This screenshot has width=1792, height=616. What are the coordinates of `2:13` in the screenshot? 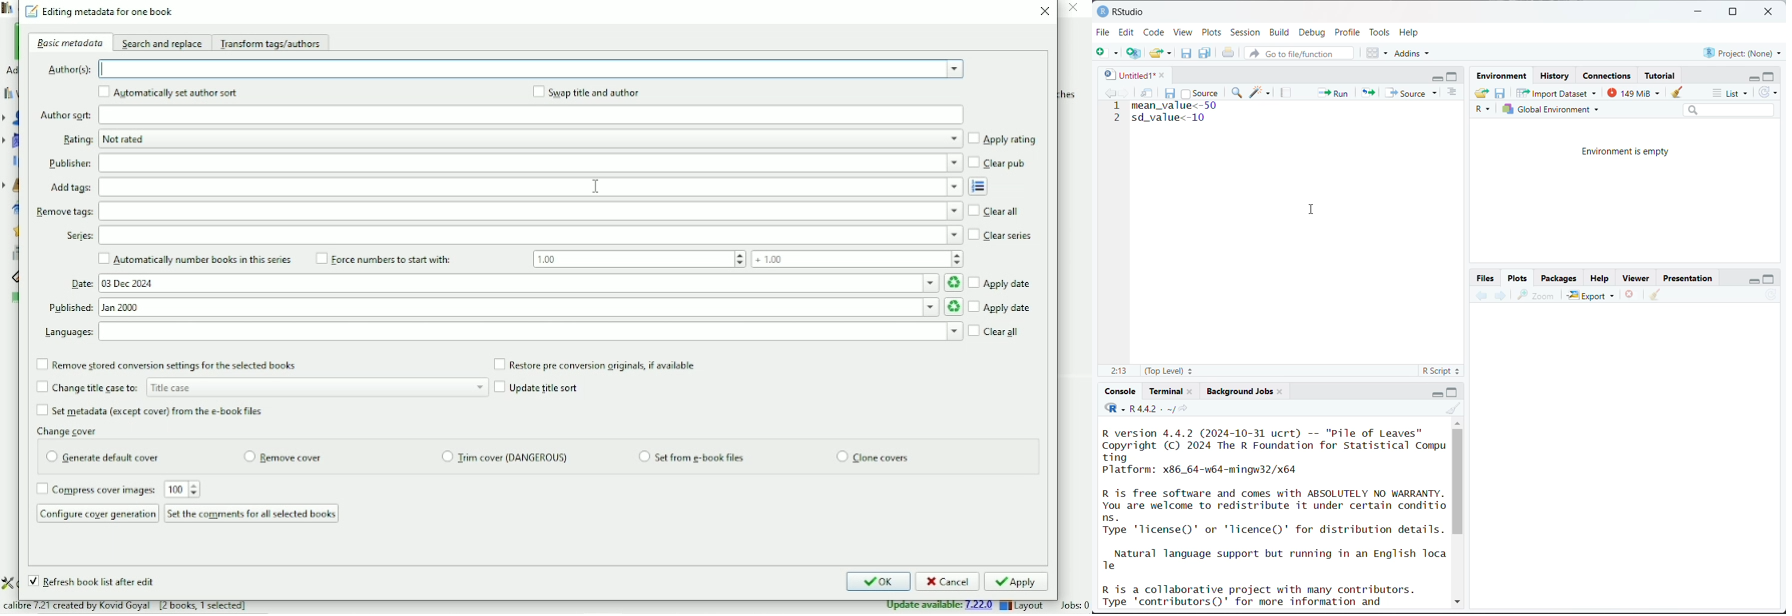 It's located at (1118, 371).